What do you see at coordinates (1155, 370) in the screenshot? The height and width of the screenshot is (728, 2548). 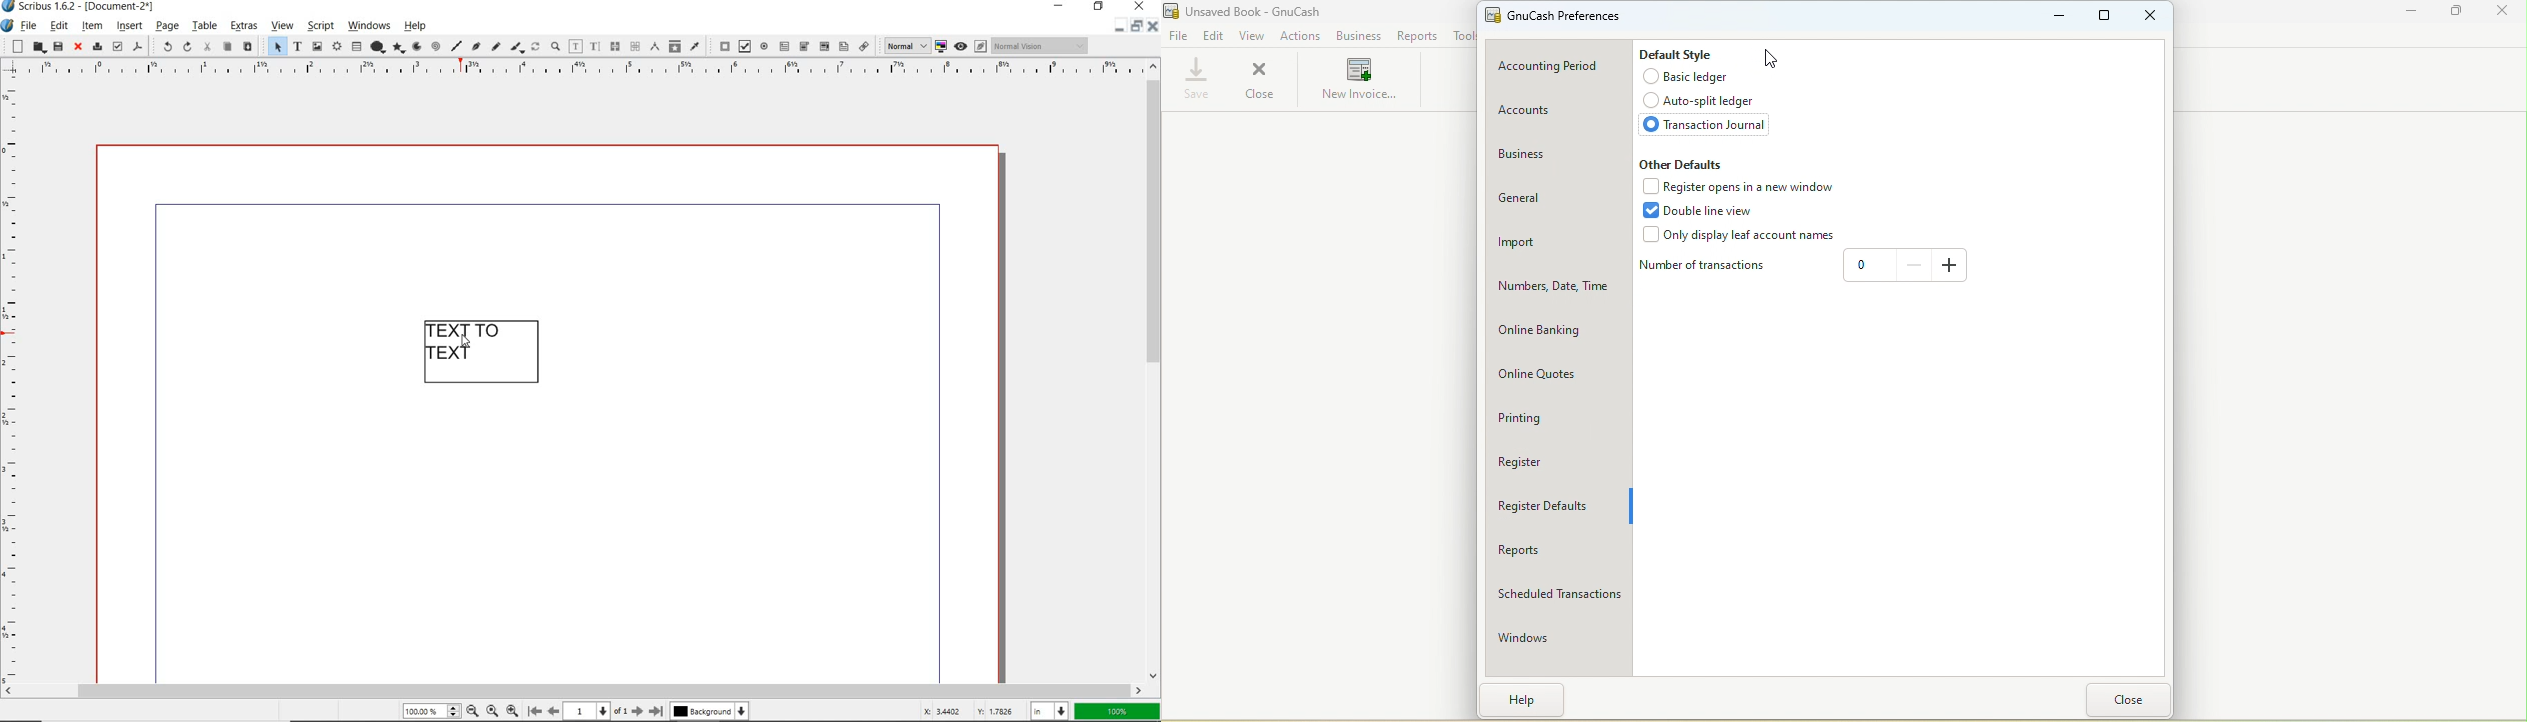 I see `scrollbar` at bounding box center [1155, 370].